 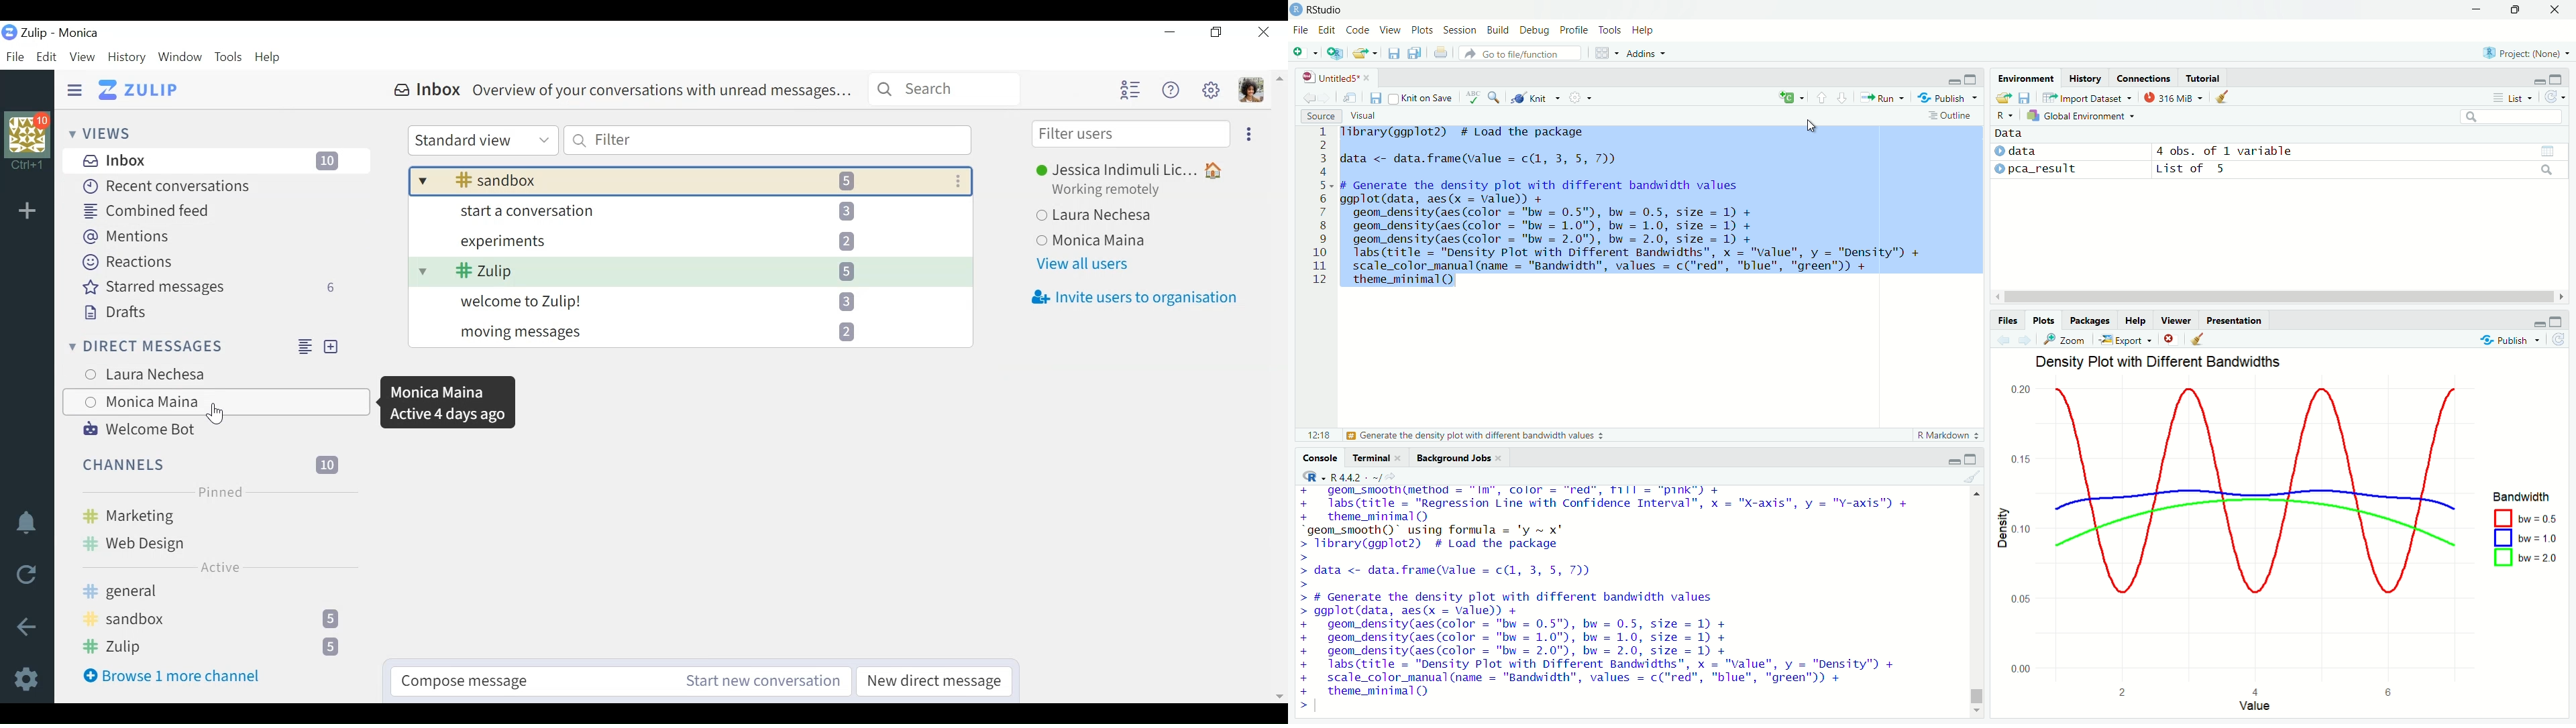 I want to click on close, so click(x=1398, y=458).